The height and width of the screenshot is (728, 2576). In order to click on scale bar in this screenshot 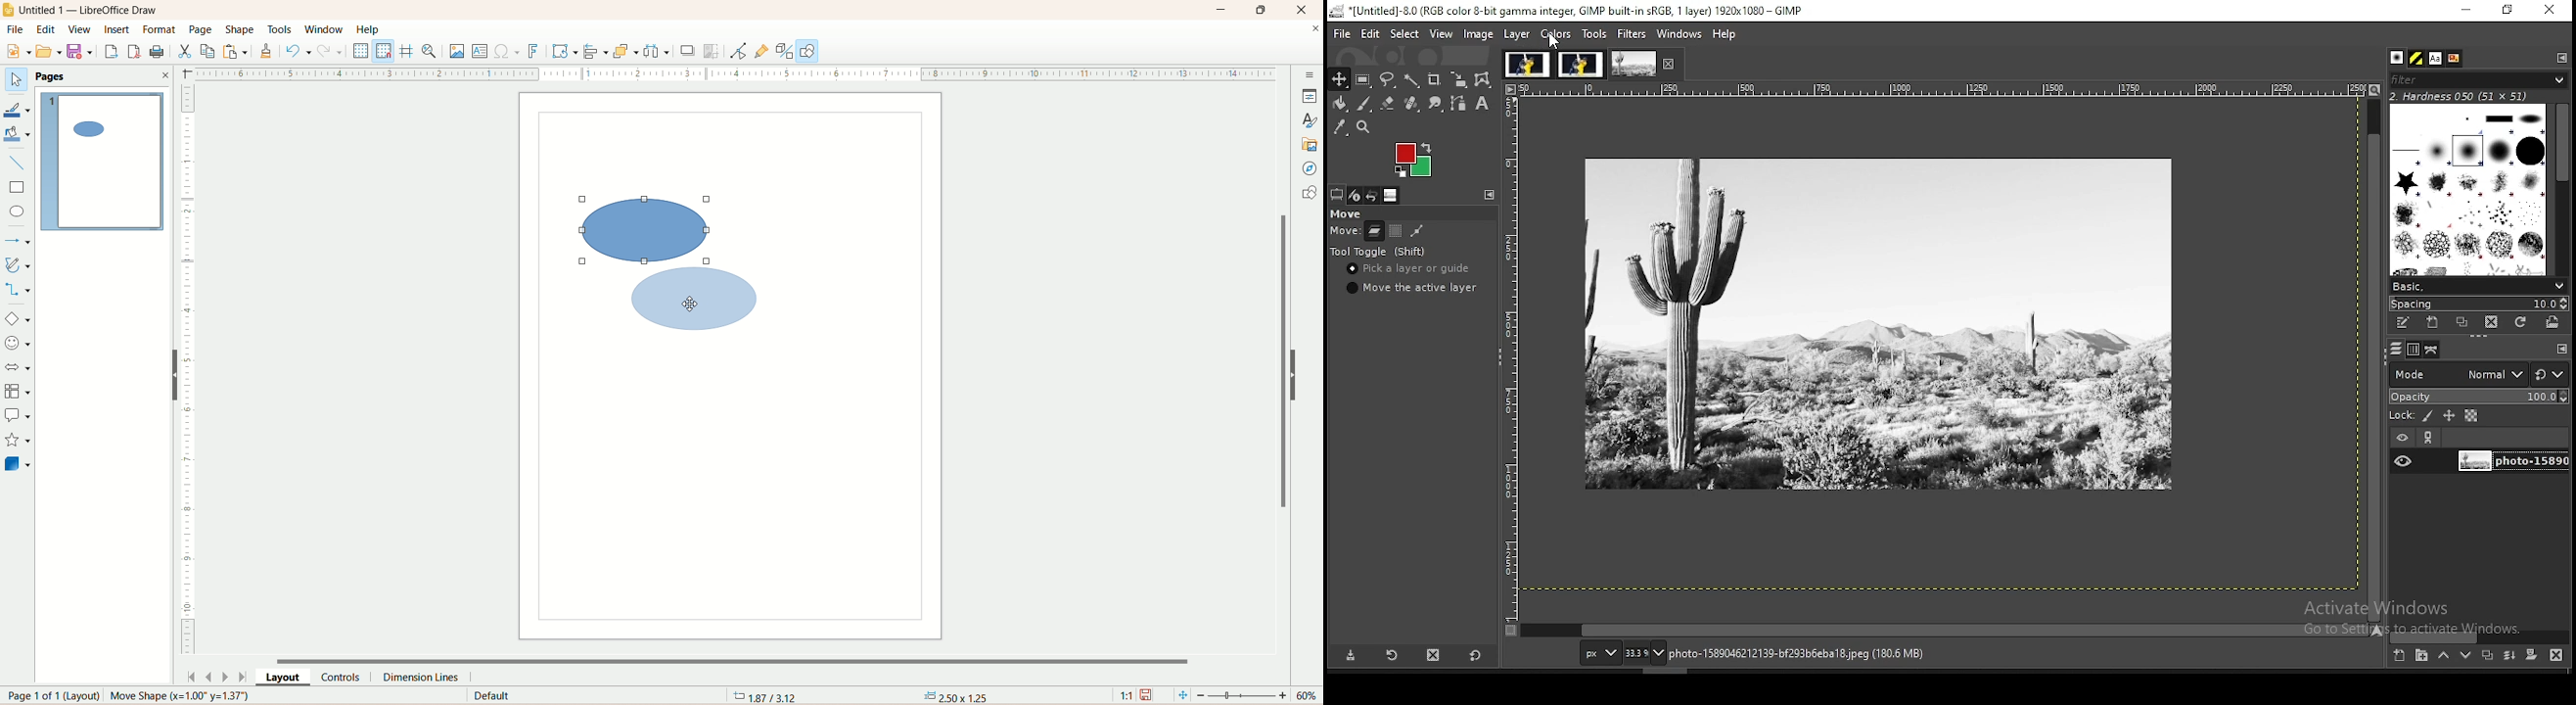, I will do `click(188, 370)`.